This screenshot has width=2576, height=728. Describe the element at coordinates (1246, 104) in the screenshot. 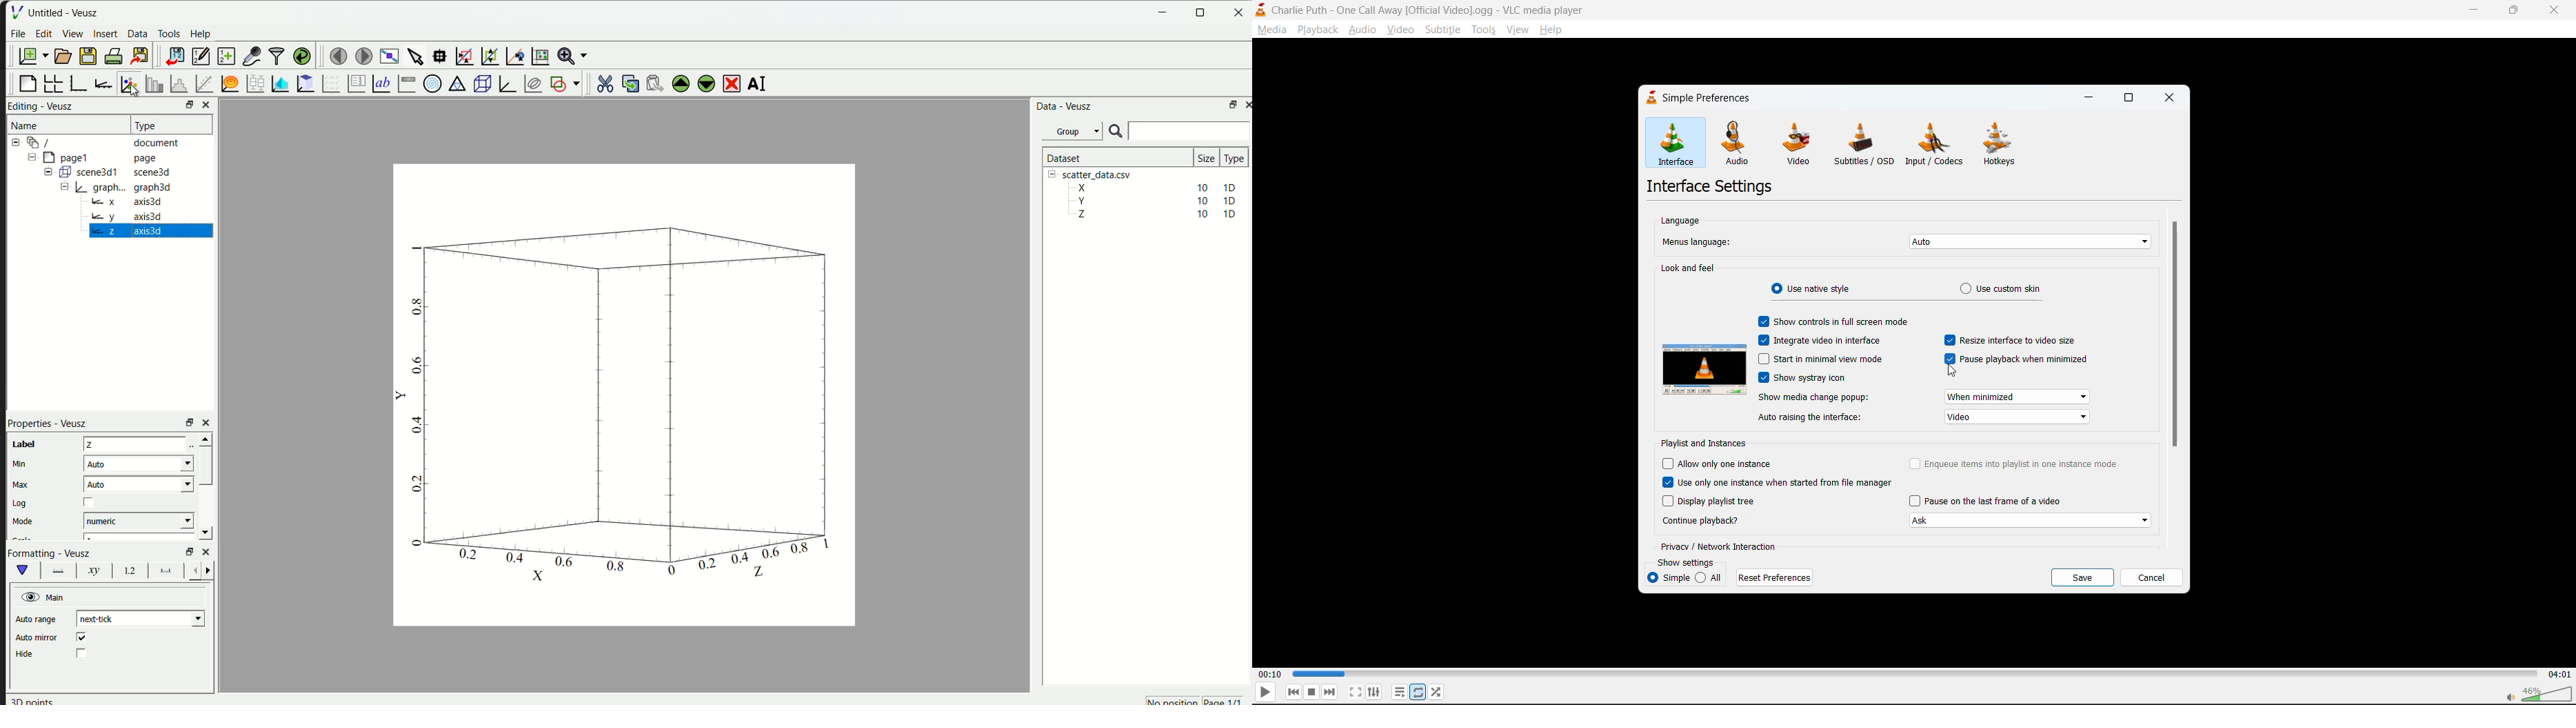

I see `close` at that location.